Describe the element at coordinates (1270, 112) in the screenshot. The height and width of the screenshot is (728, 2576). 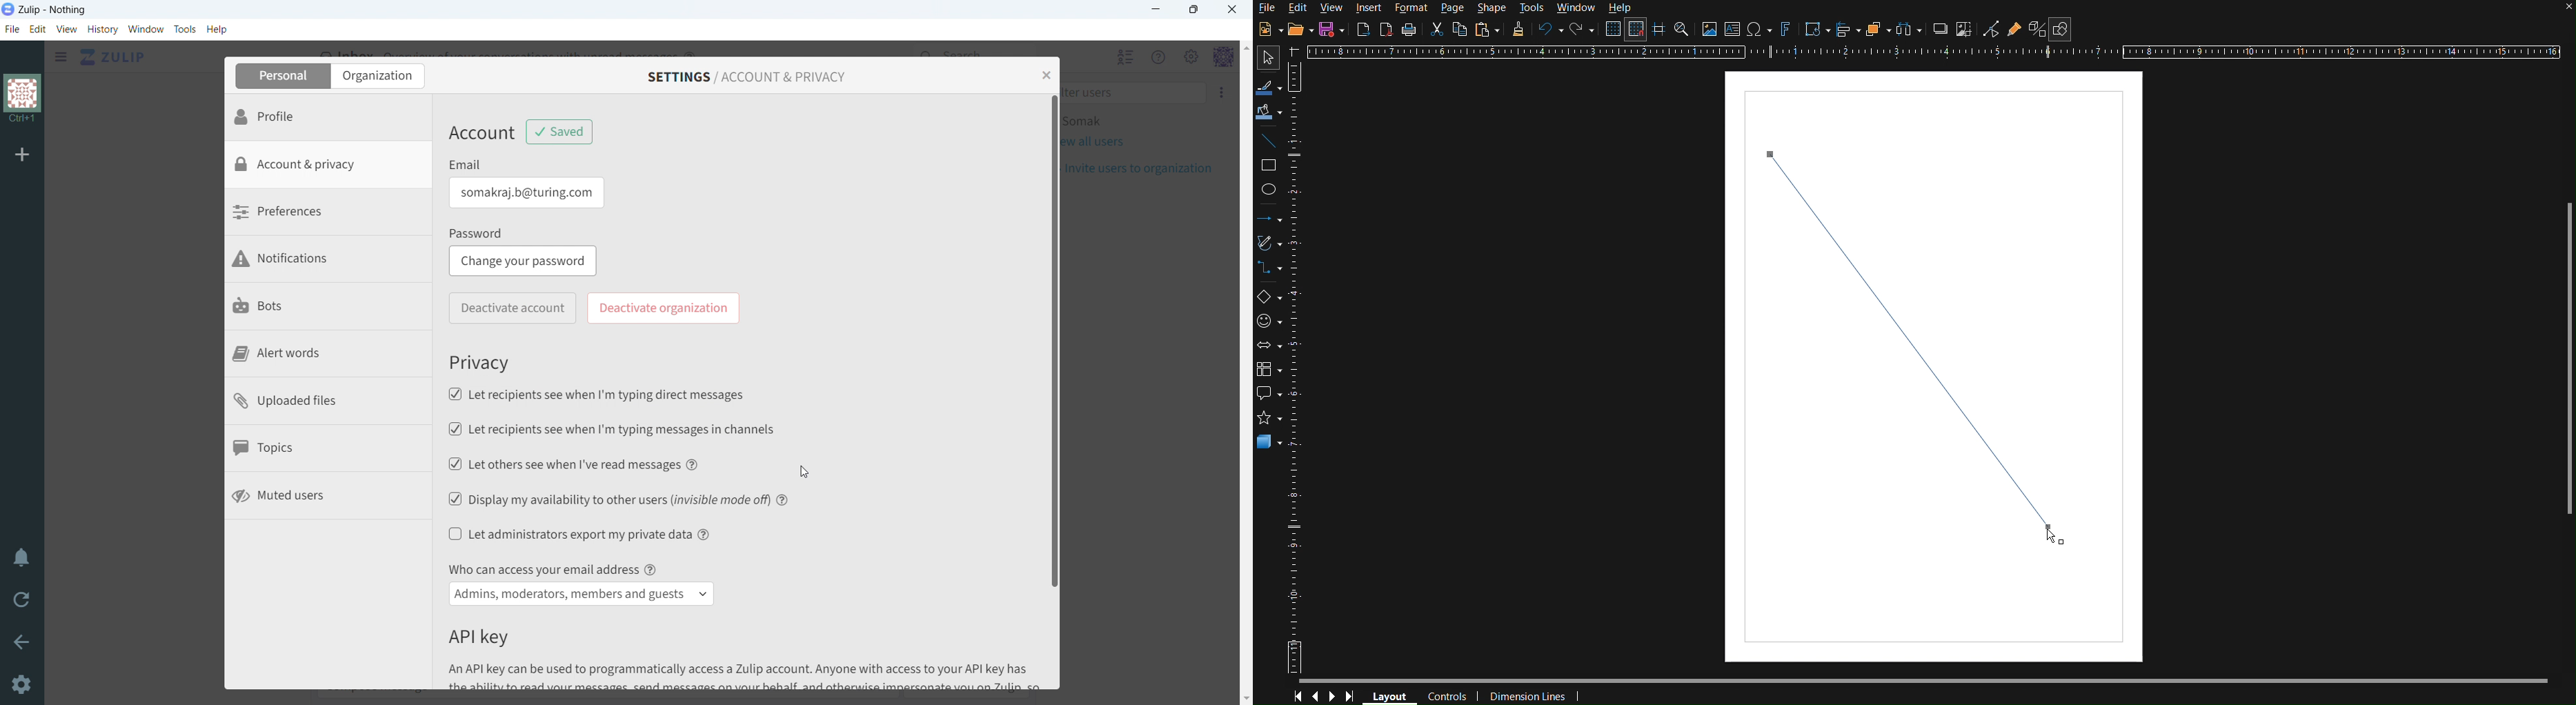
I see `Fill Color` at that location.